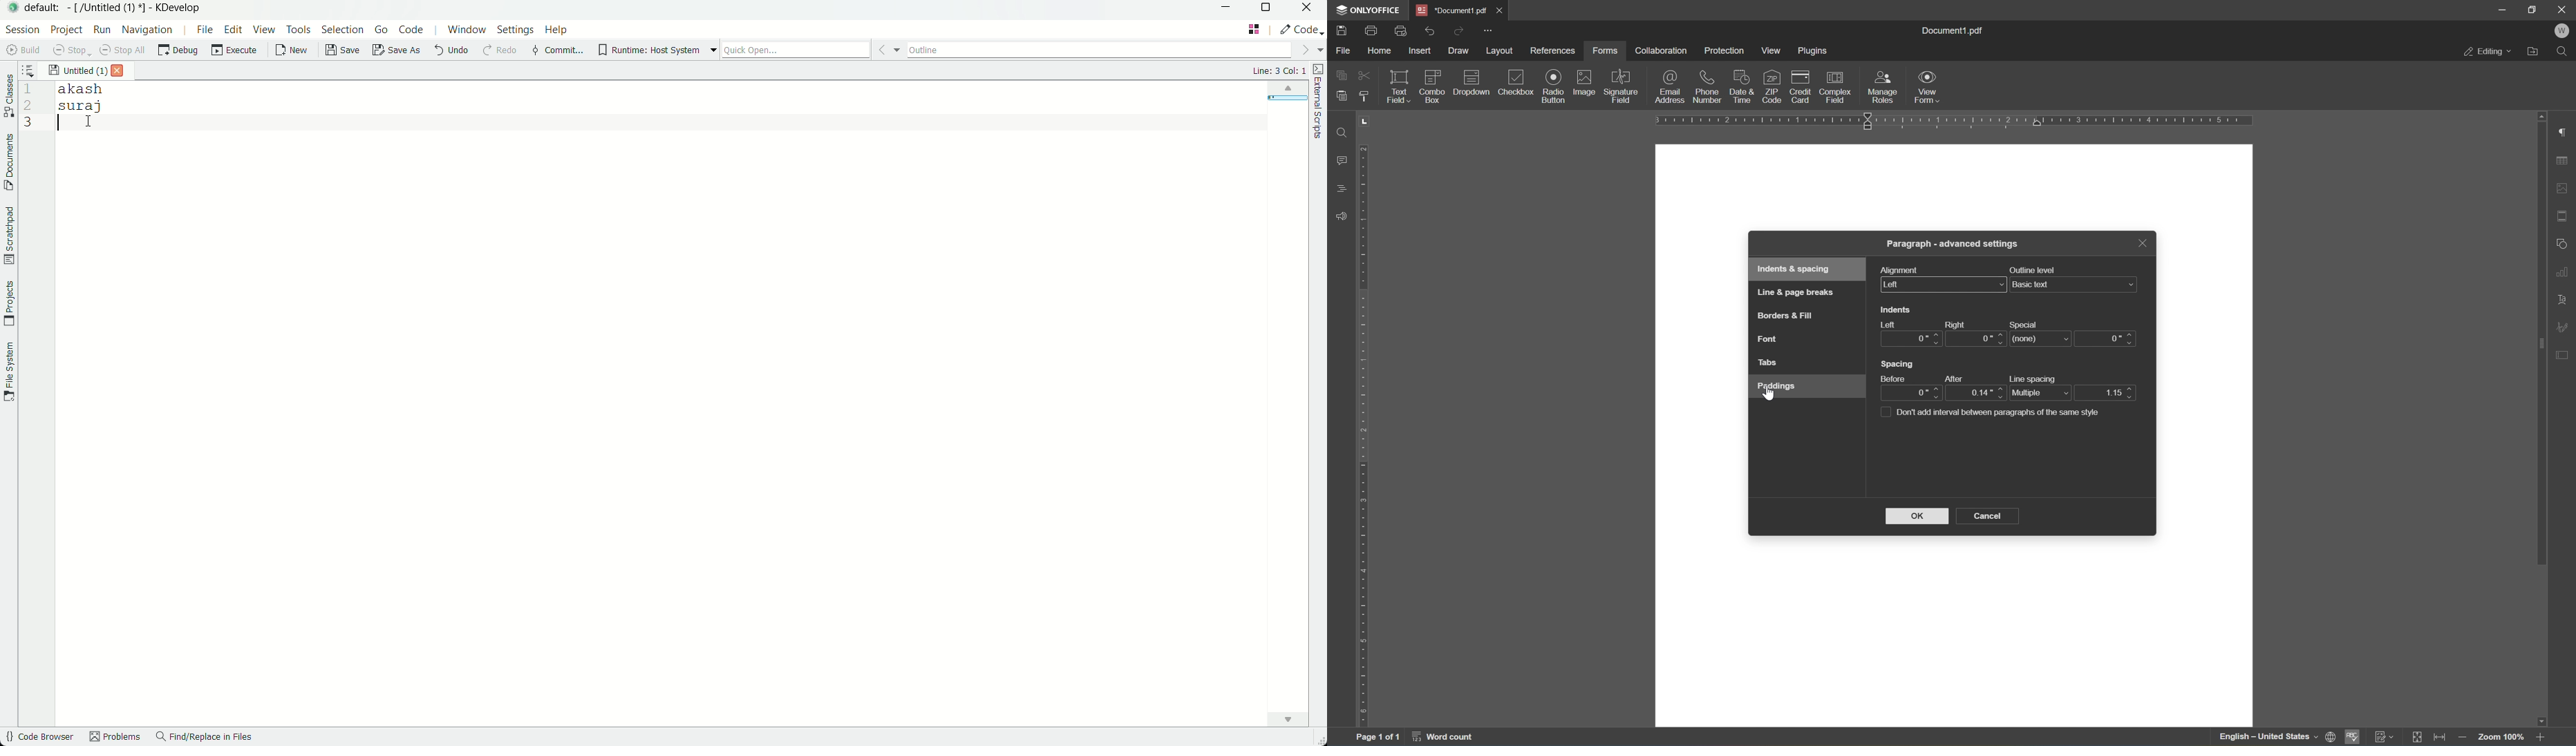  Describe the element at coordinates (2540, 338) in the screenshot. I see `scroll bar` at that location.